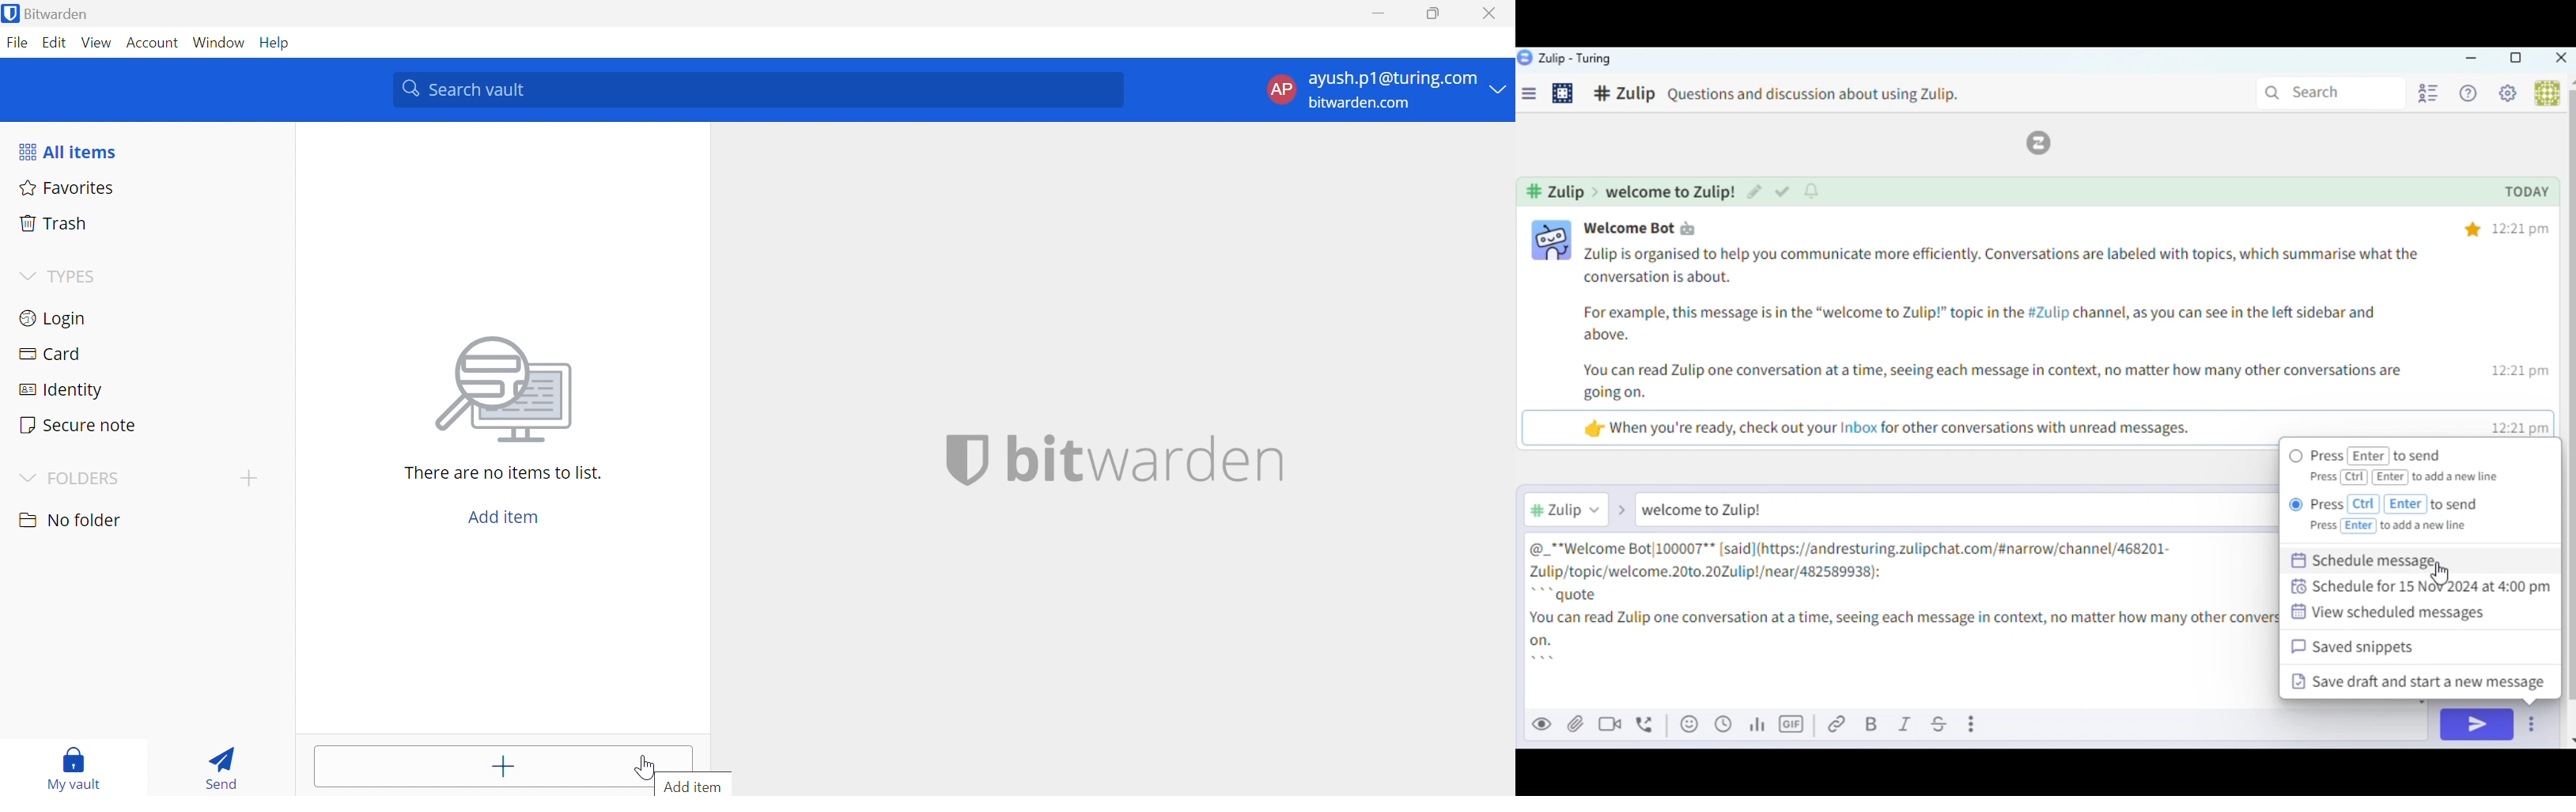  Describe the element at coordinates (1432, 15) in the screenshot. I see `Restore Down` at that location.